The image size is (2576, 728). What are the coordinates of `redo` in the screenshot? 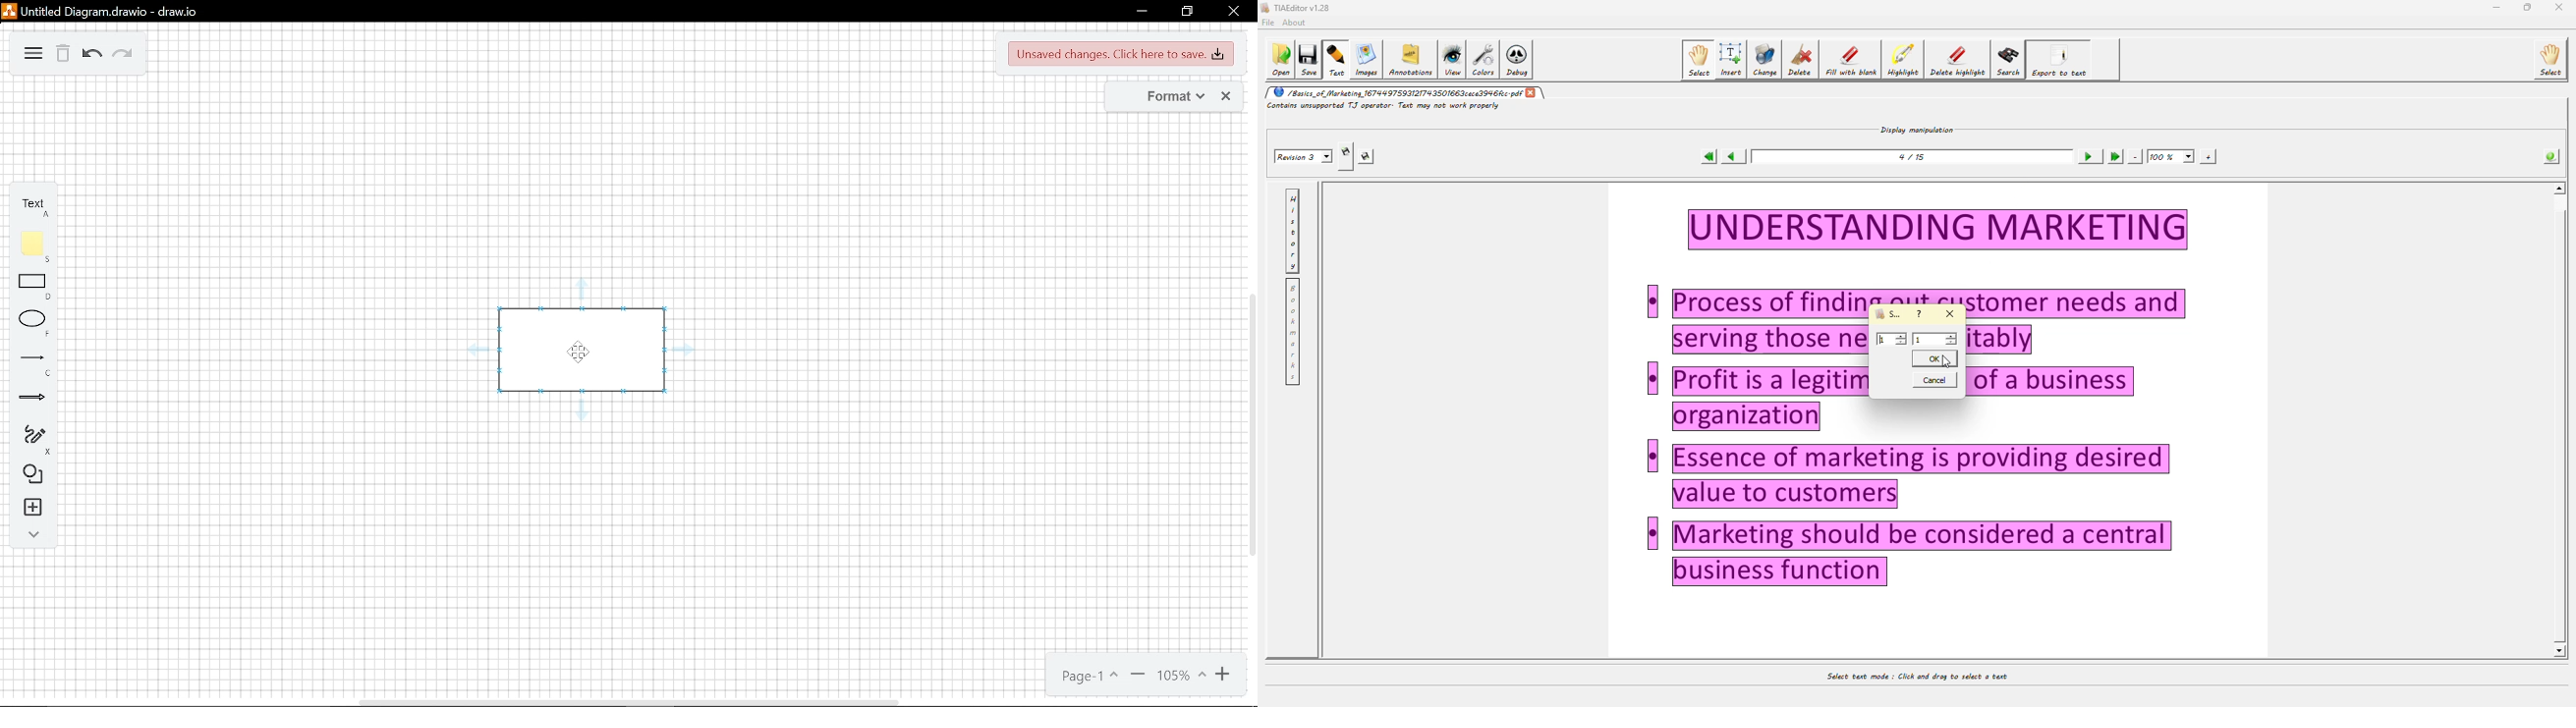 It's located at (124, 56).